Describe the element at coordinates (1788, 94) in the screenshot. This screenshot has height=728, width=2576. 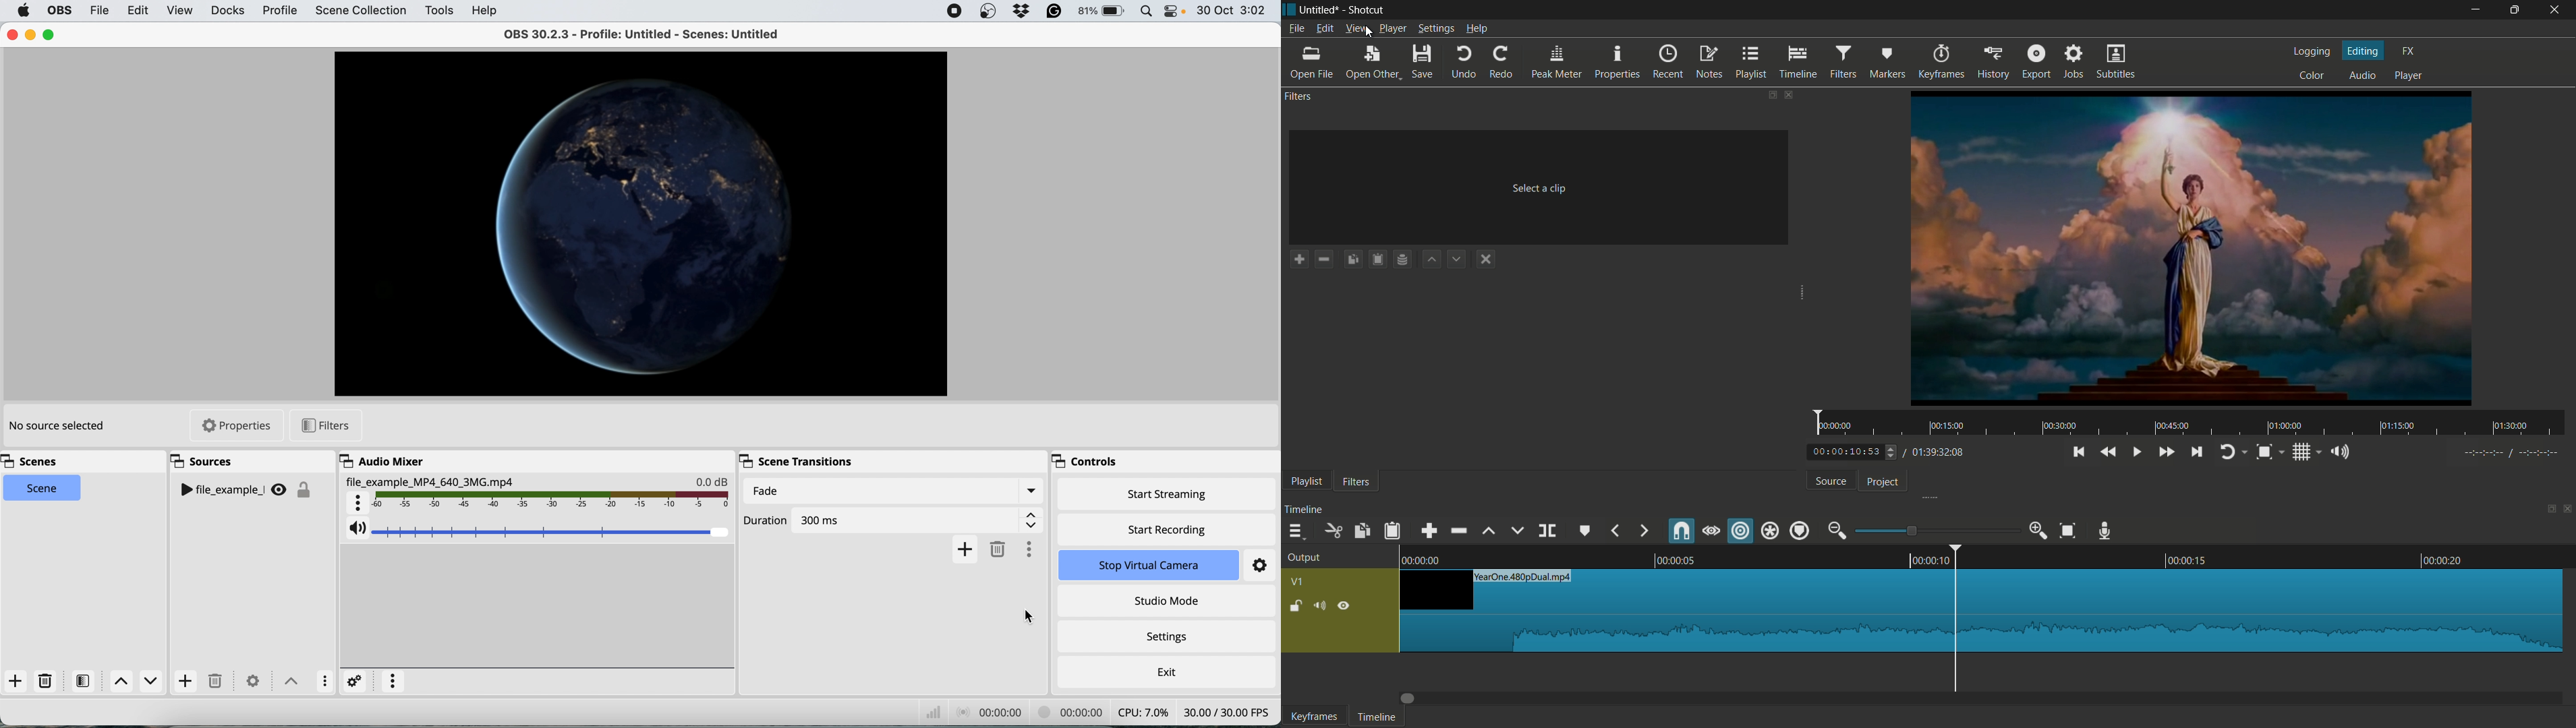
I see `close filters` at that location.